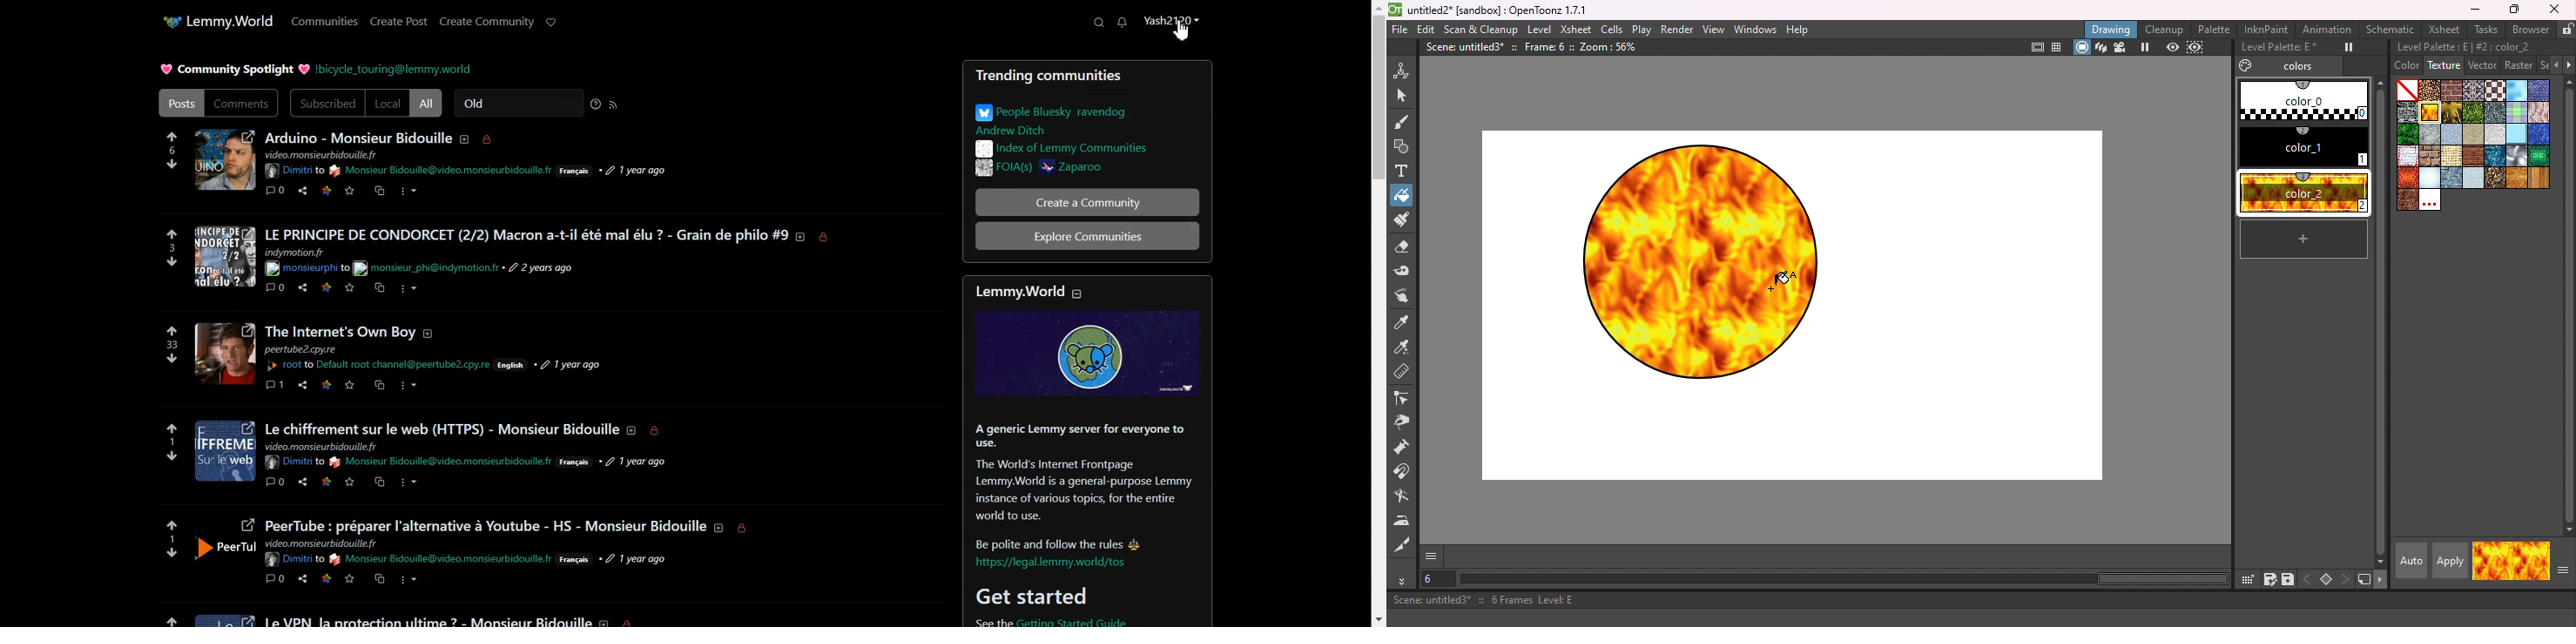 This screenshot has height=644, width=2576. I want to click on Collapse, so click(1077, 293).